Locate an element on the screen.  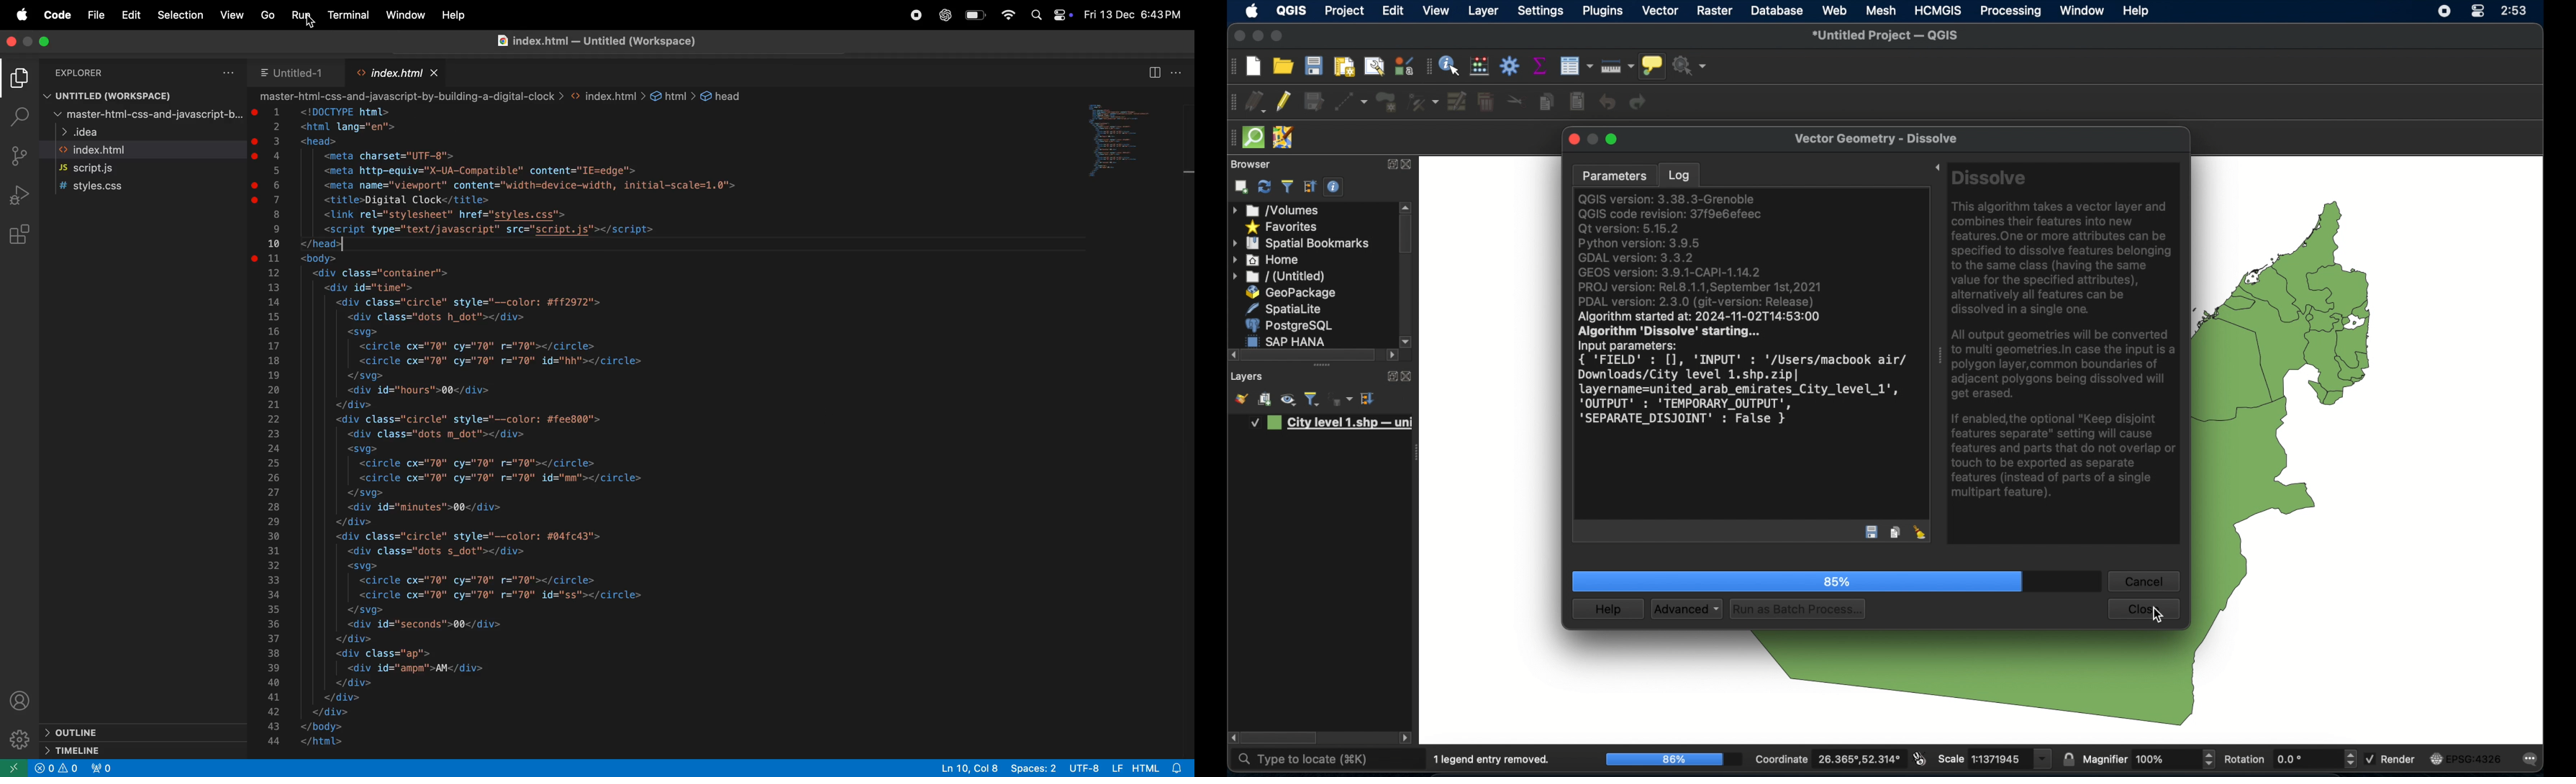
geopackage is located at coordinates (1292, 292).